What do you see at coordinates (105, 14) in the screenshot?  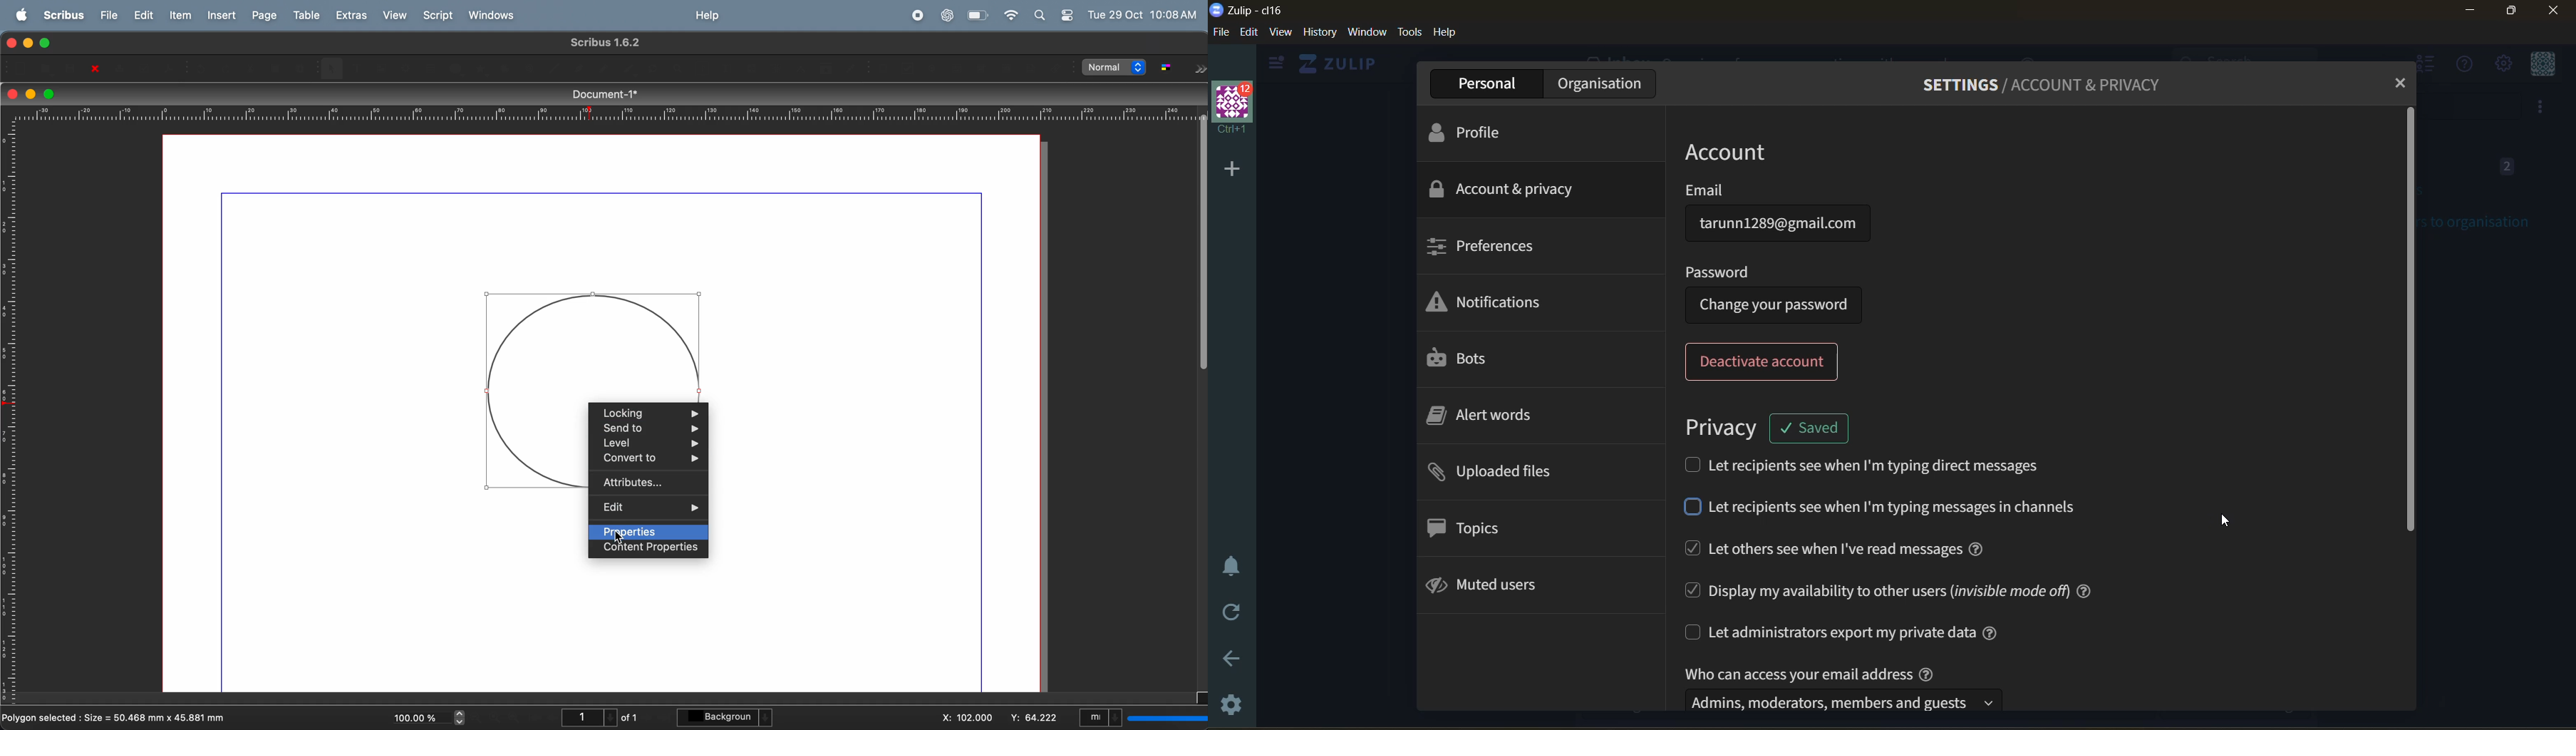 I see `file` at bounding box center [105, 14].